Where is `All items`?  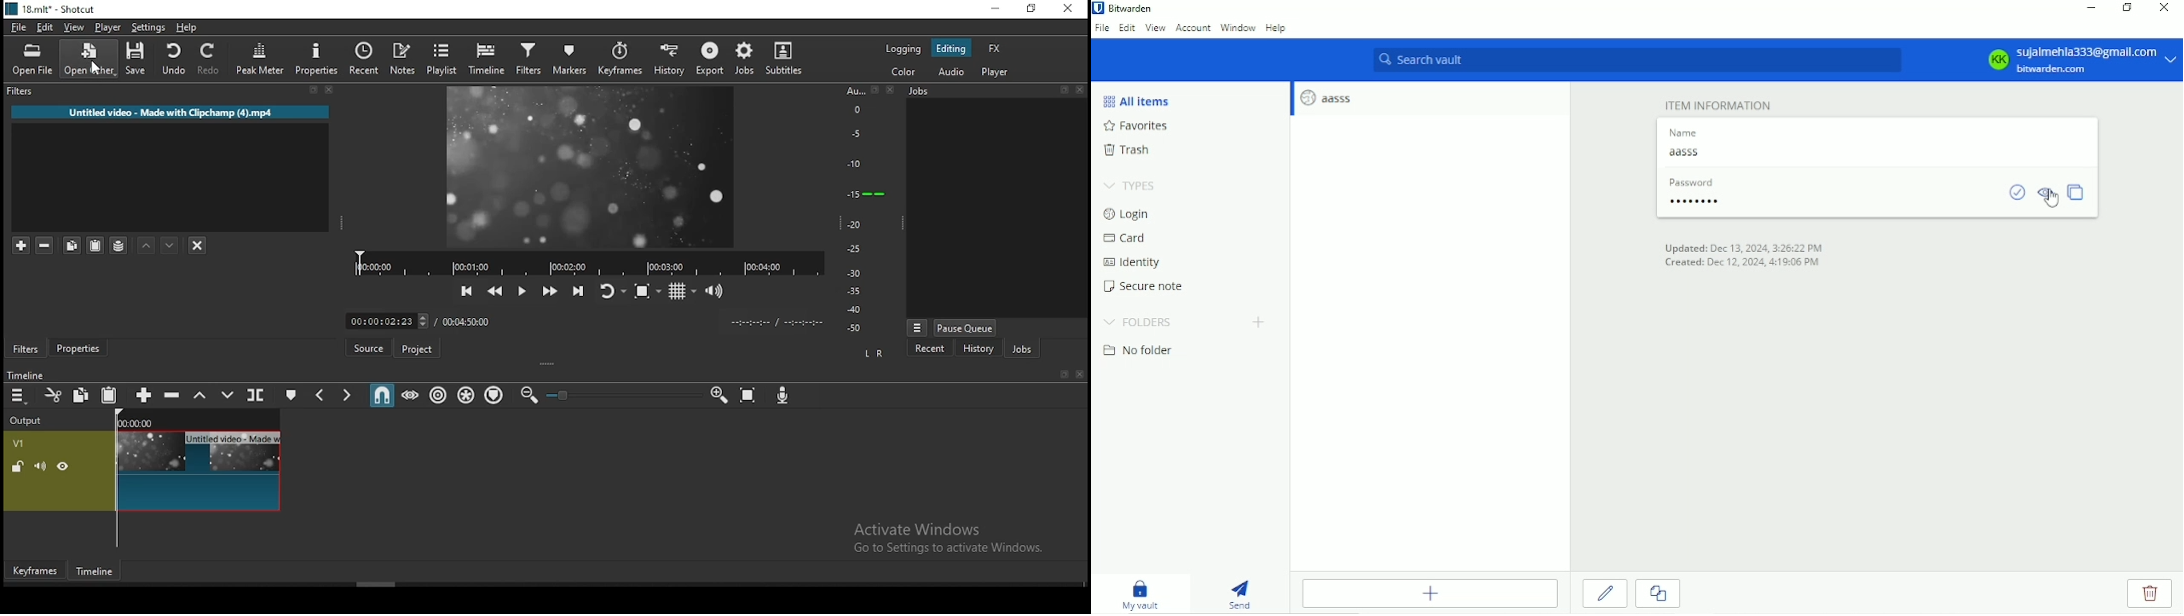
All items is located at coordinates (1136, 99).